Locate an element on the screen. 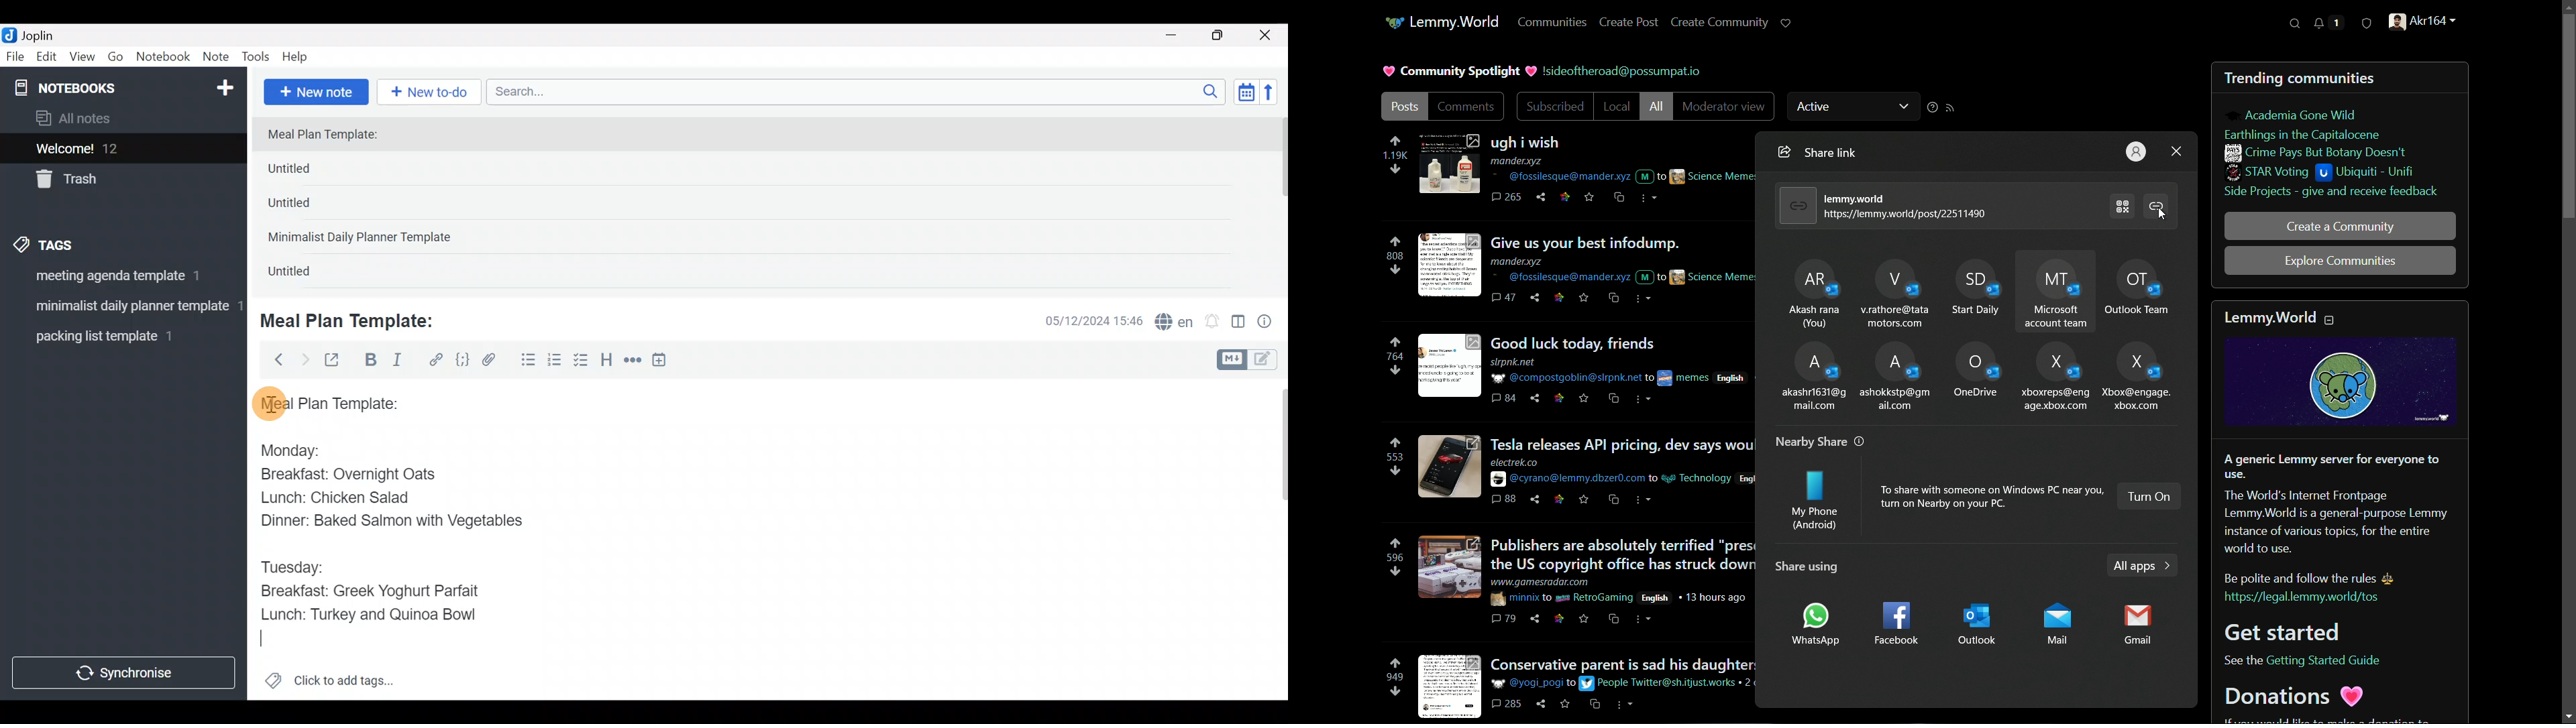 The height and width of the screenshot is (728, 2576). Tag 2 is located at coordinates (123, 308).